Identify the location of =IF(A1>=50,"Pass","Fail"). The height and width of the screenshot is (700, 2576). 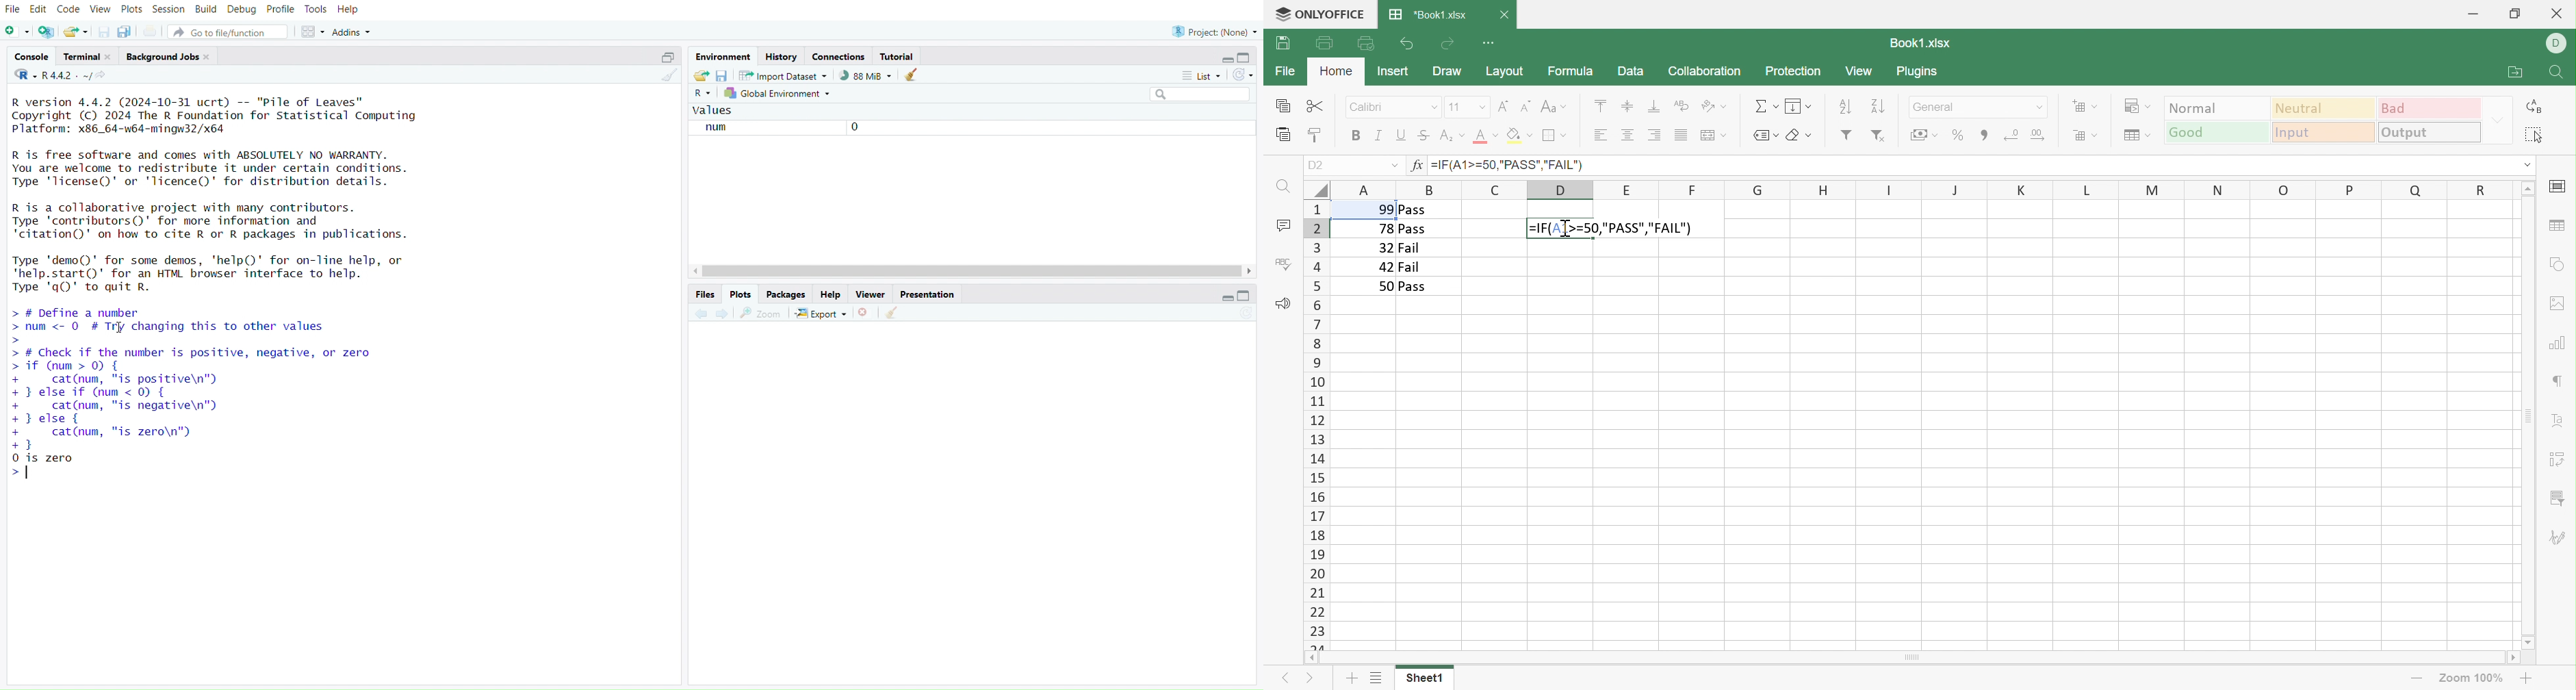
(1636, 228).